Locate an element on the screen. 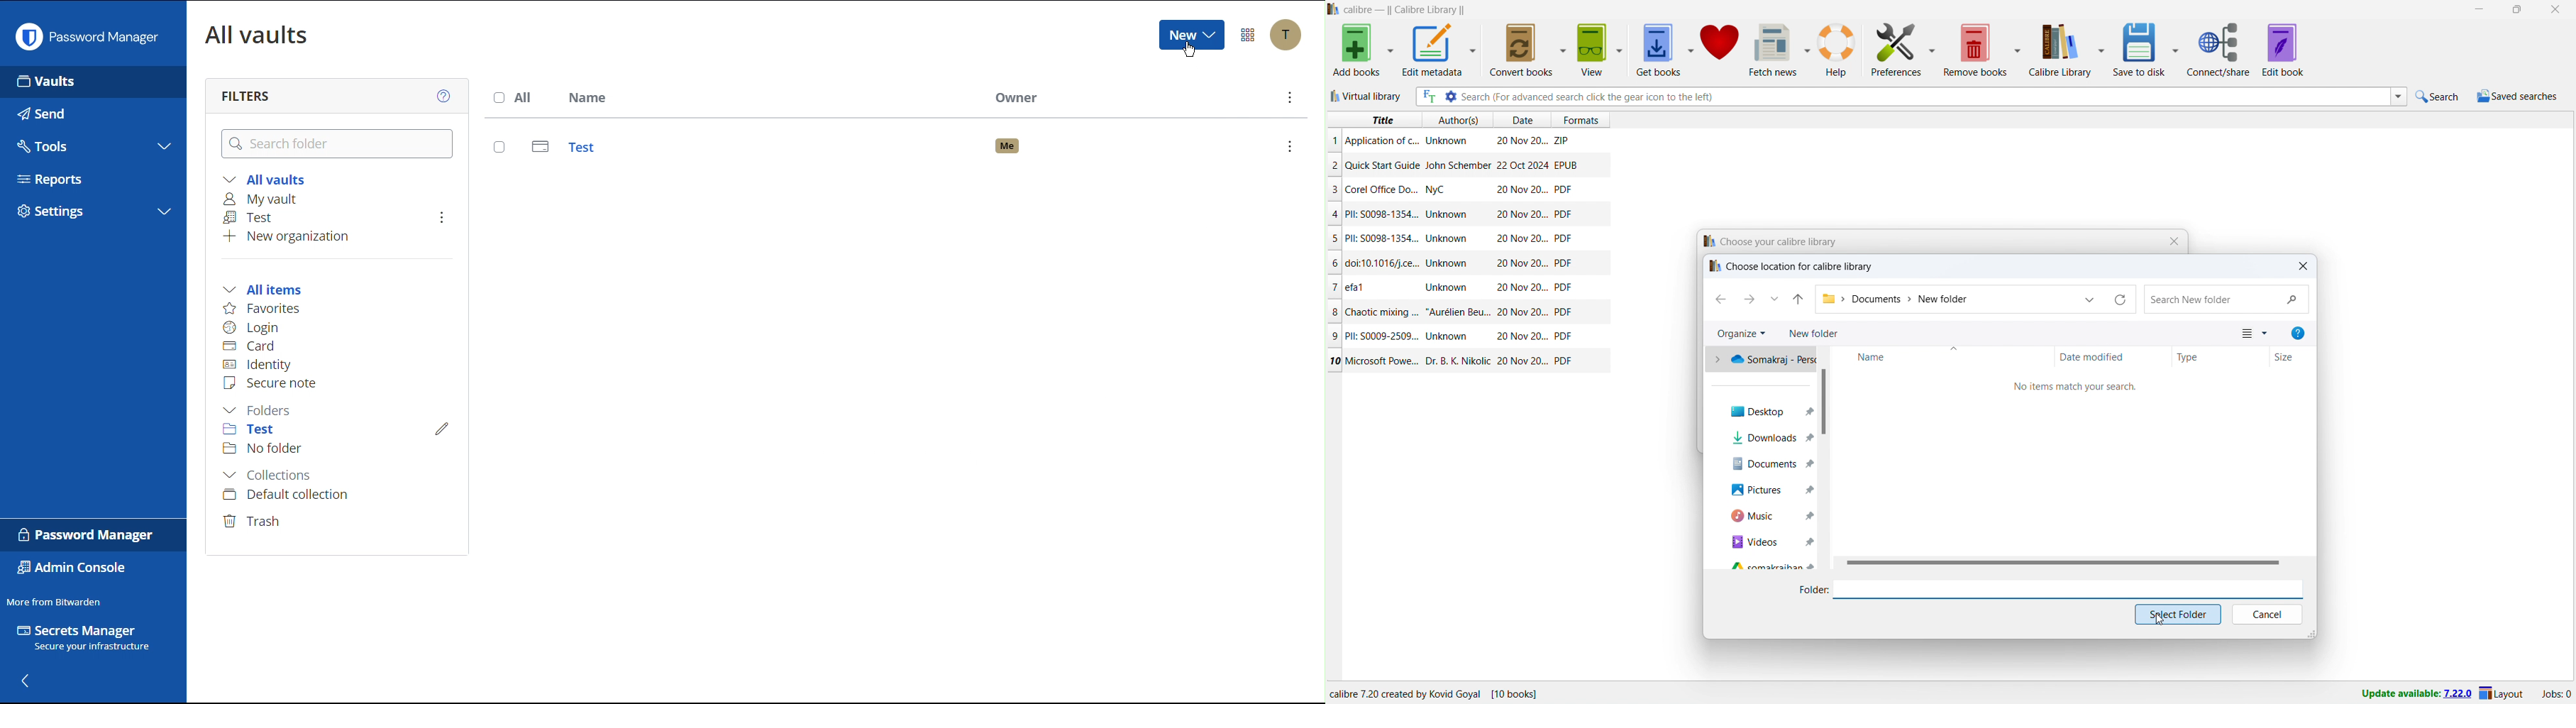 This screenshot has width=2576, height=728. title is located at coordinates (1405, 10).